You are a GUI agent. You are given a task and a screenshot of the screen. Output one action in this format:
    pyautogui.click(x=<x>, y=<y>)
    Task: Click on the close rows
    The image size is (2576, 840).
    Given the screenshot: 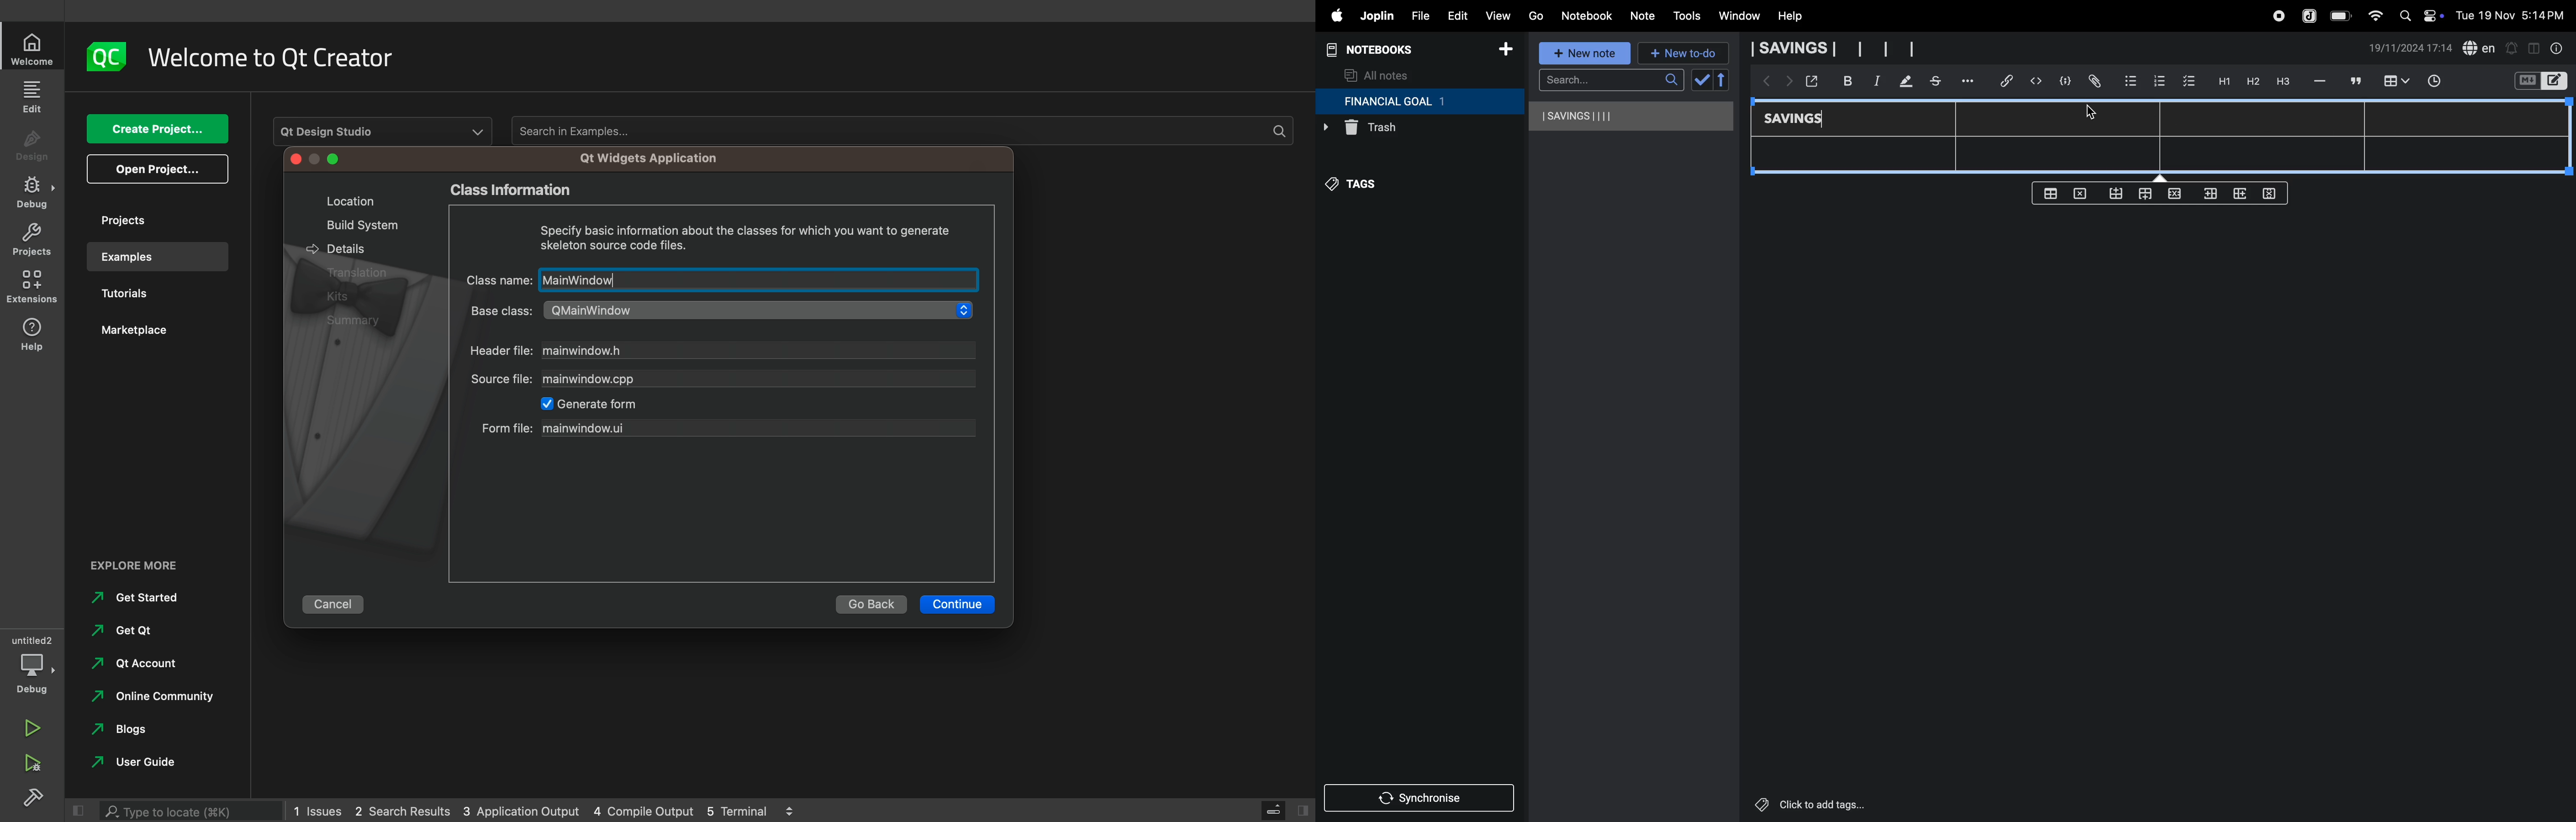 What is the action you would take?
    pyautogui.click(x=2173, y=196)
    